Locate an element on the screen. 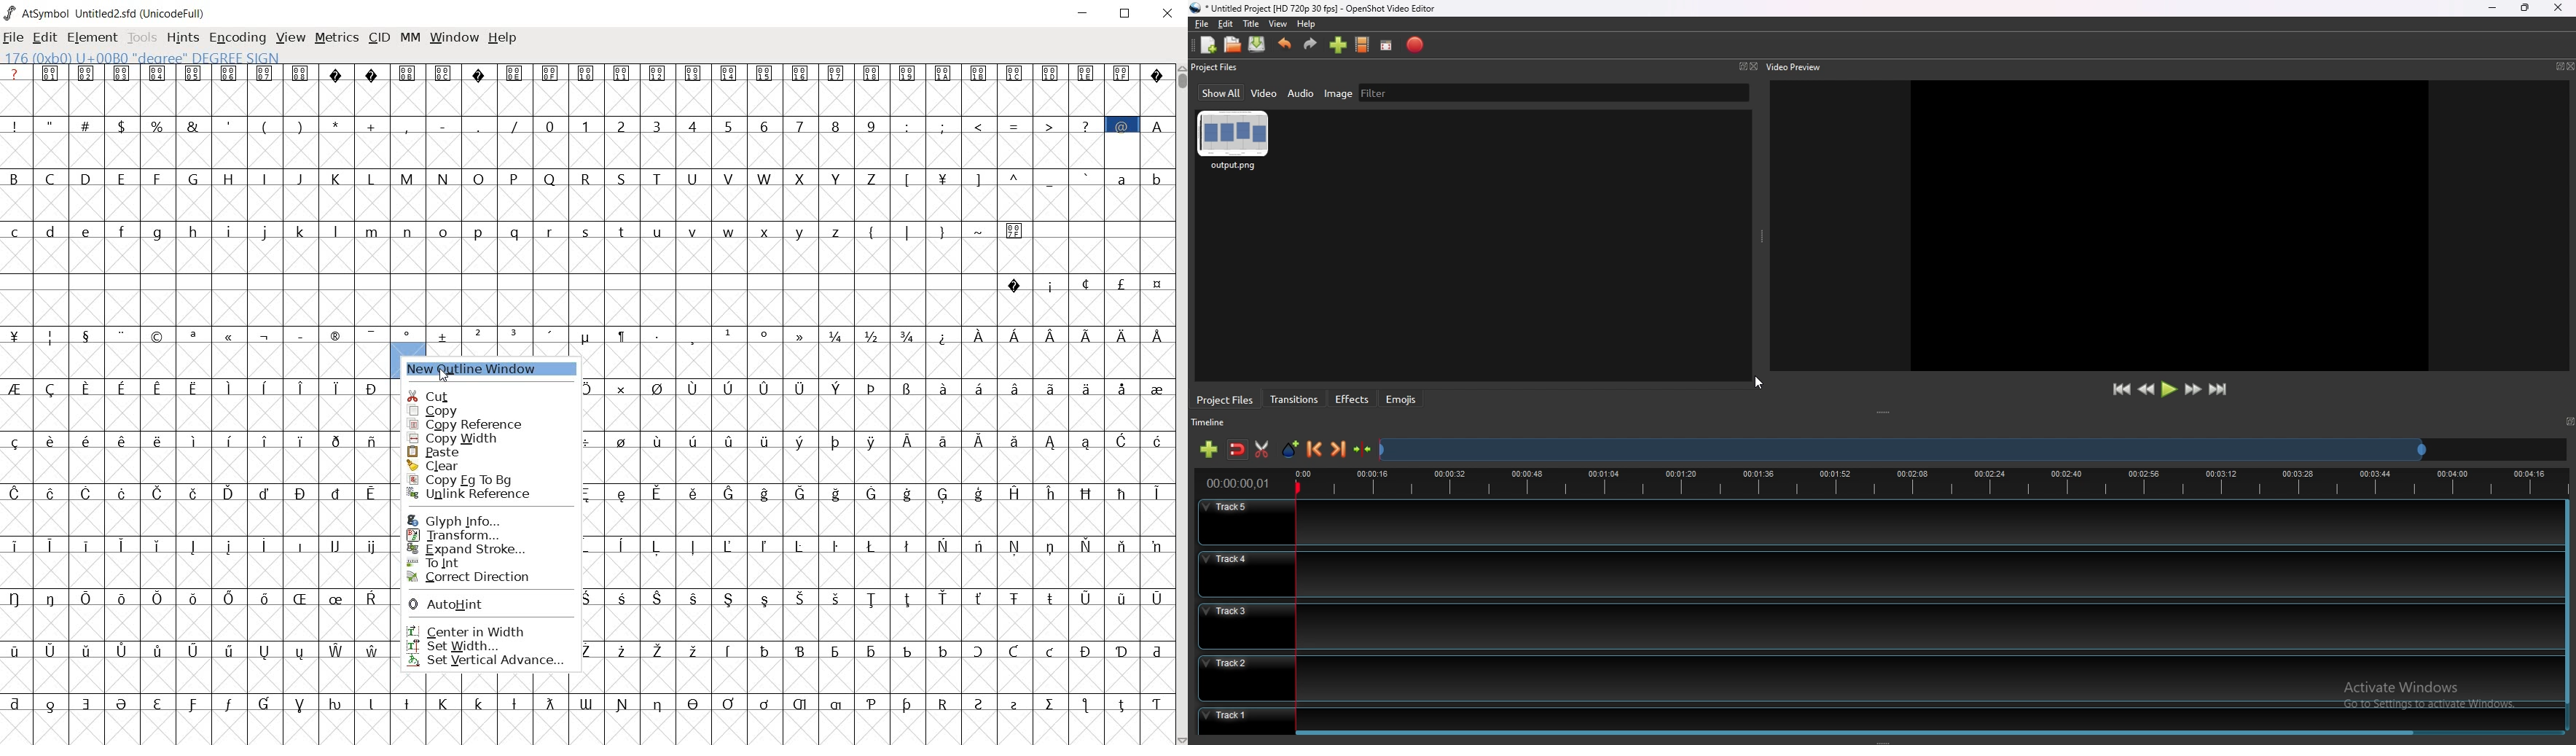 The width and height of the screenshot is (2576, 756). unicode code points is located at coordinates (428, 72).